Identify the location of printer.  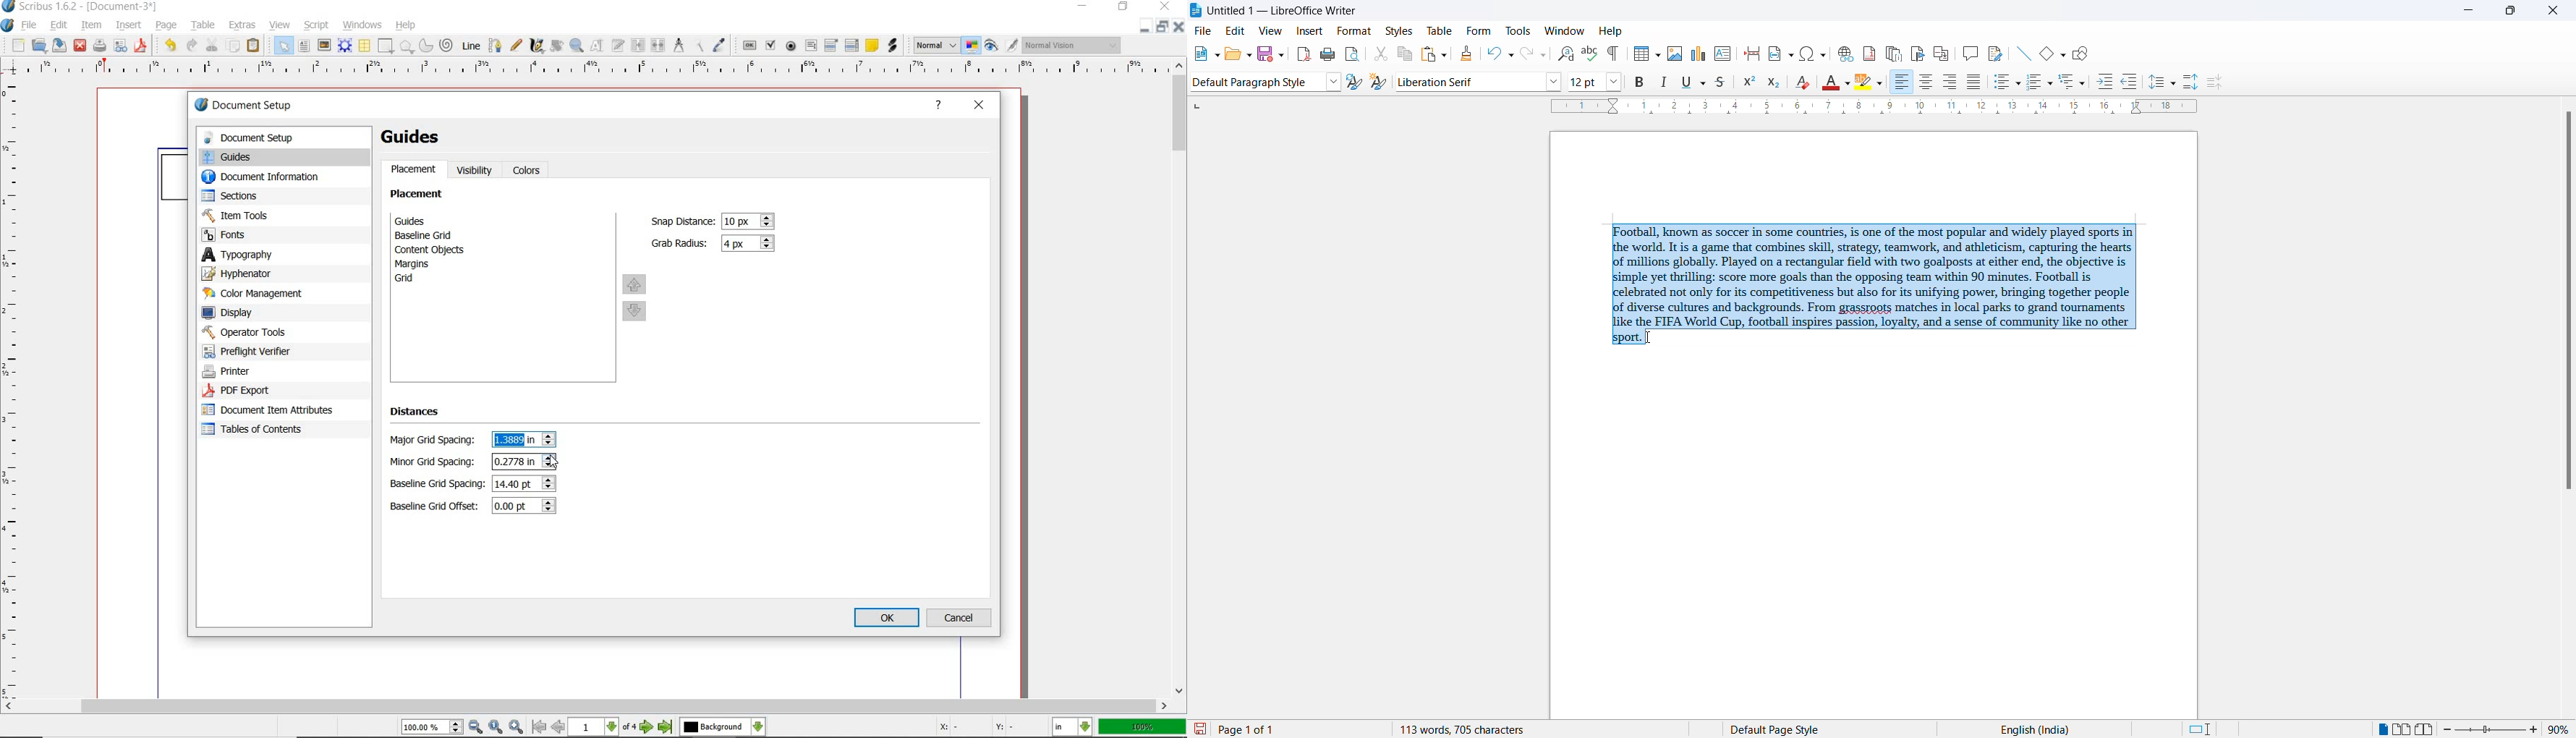
(270, 372).